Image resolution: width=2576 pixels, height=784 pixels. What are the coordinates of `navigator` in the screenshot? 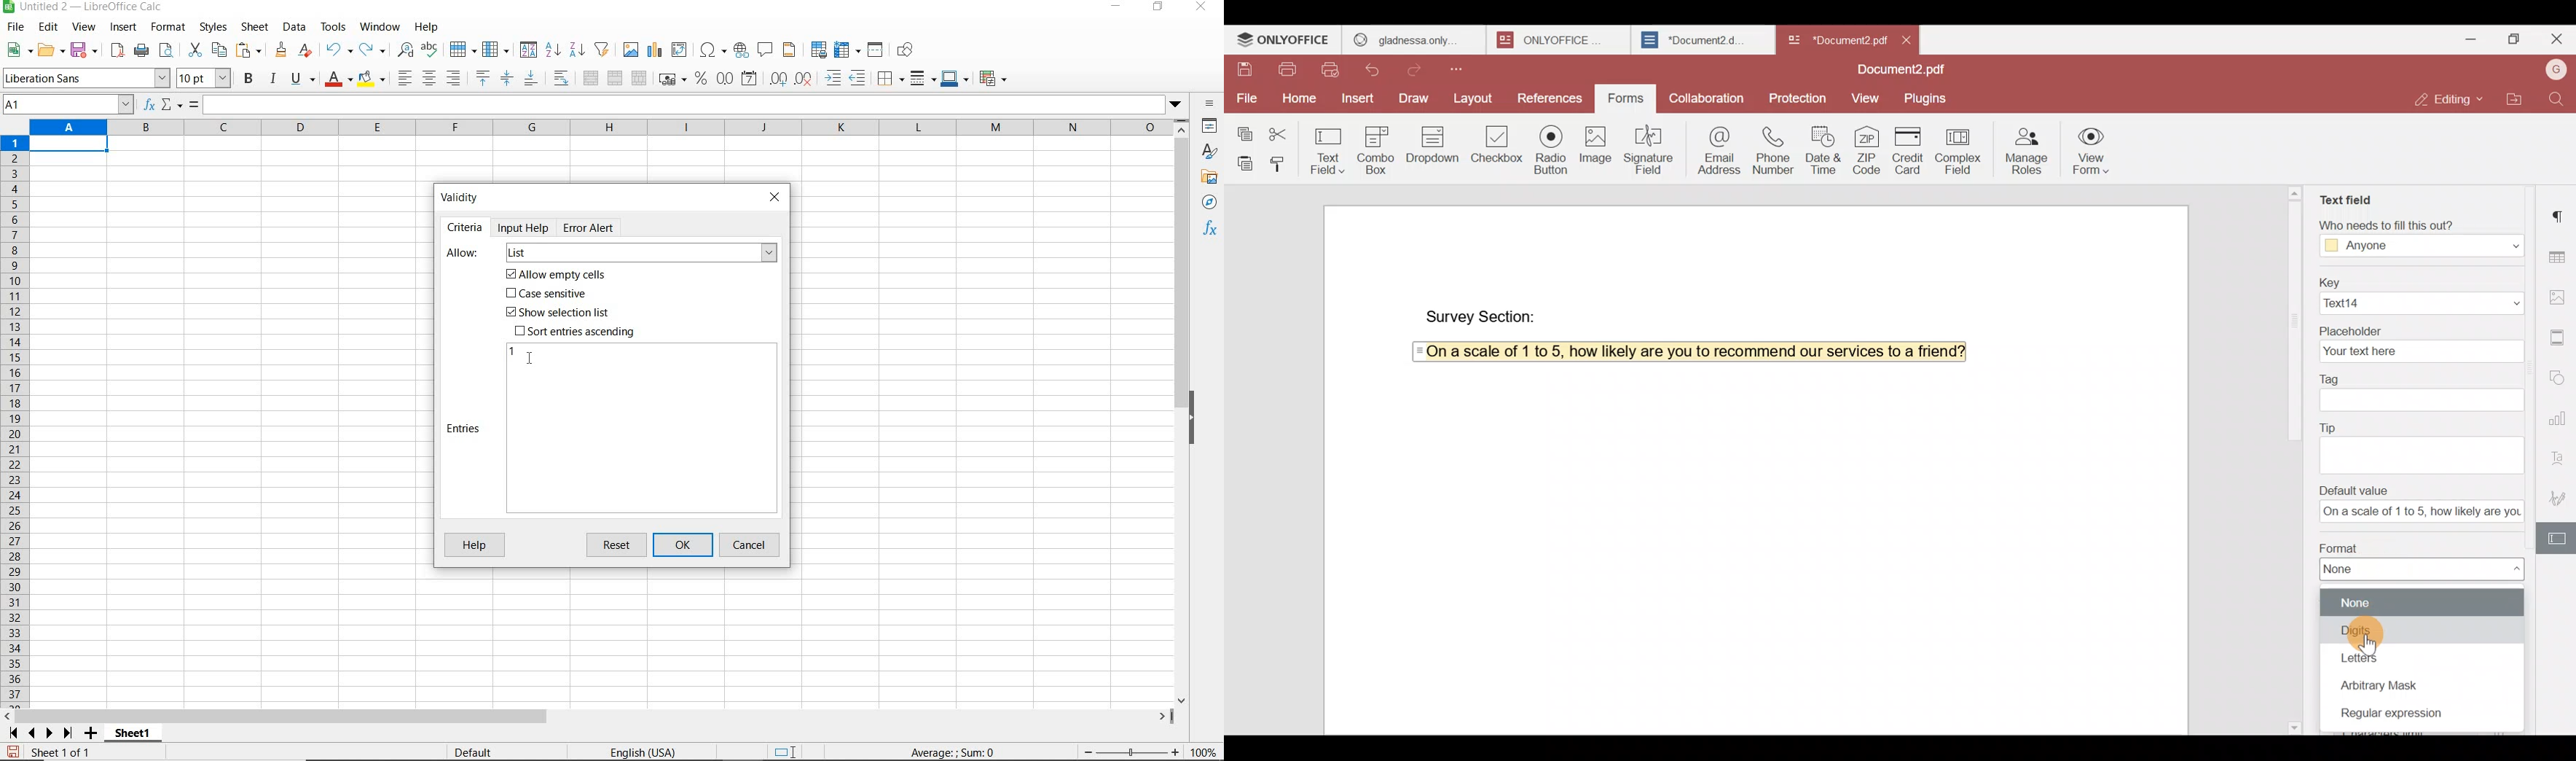 It's located at (1212, 206).